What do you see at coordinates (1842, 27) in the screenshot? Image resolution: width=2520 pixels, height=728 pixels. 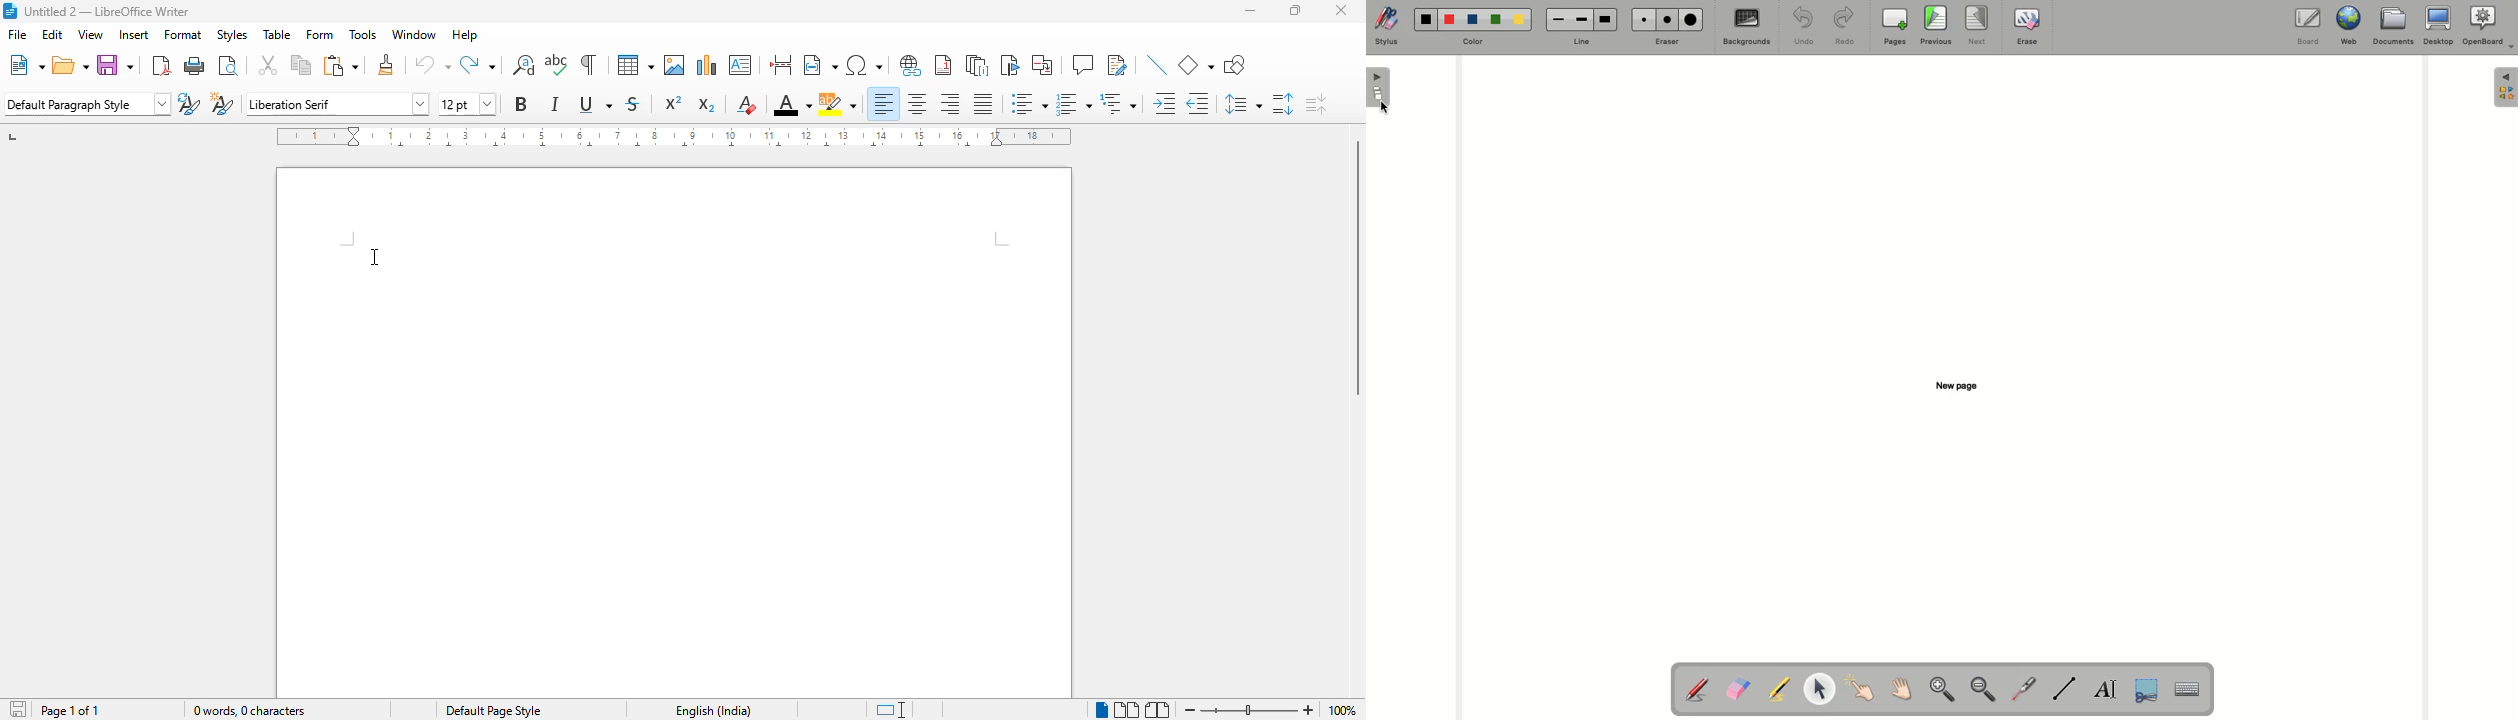 I see `Redo` at bounding box center [1842, 27].